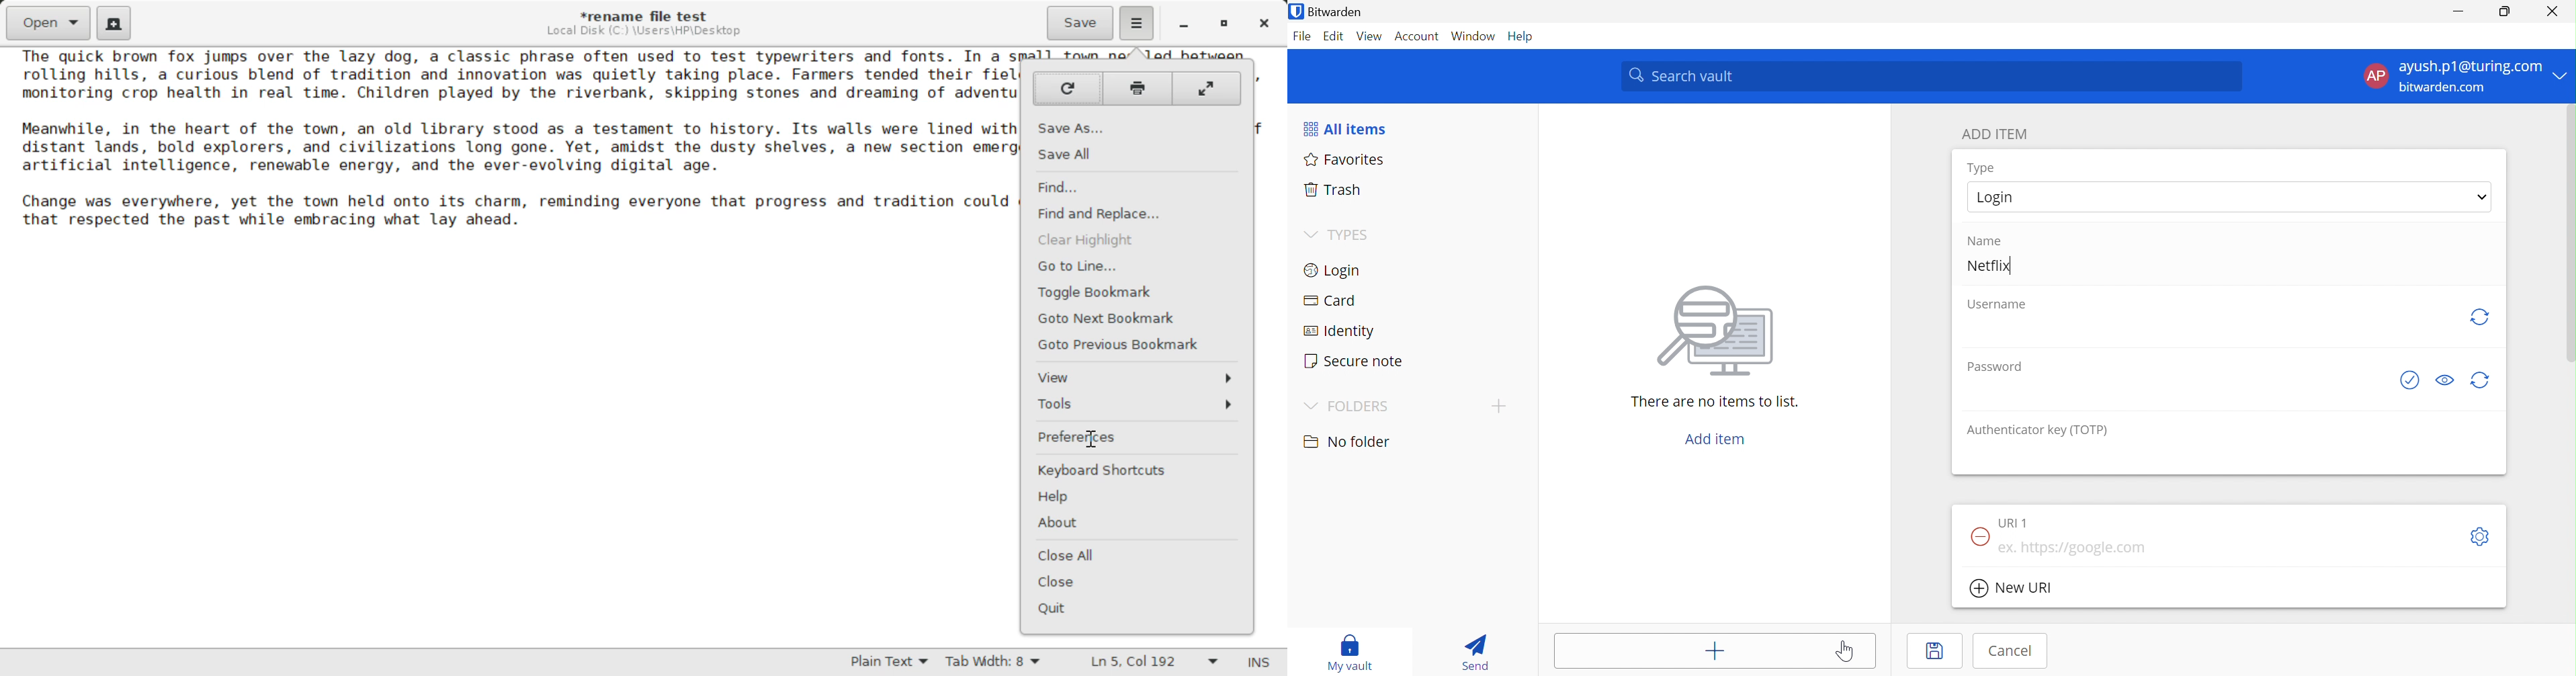 This screenshot has height=700, width=2576. What do you see at coordinates (1139, 377) in the screenshot?
I see `View` at bounding box center [1139, 377].